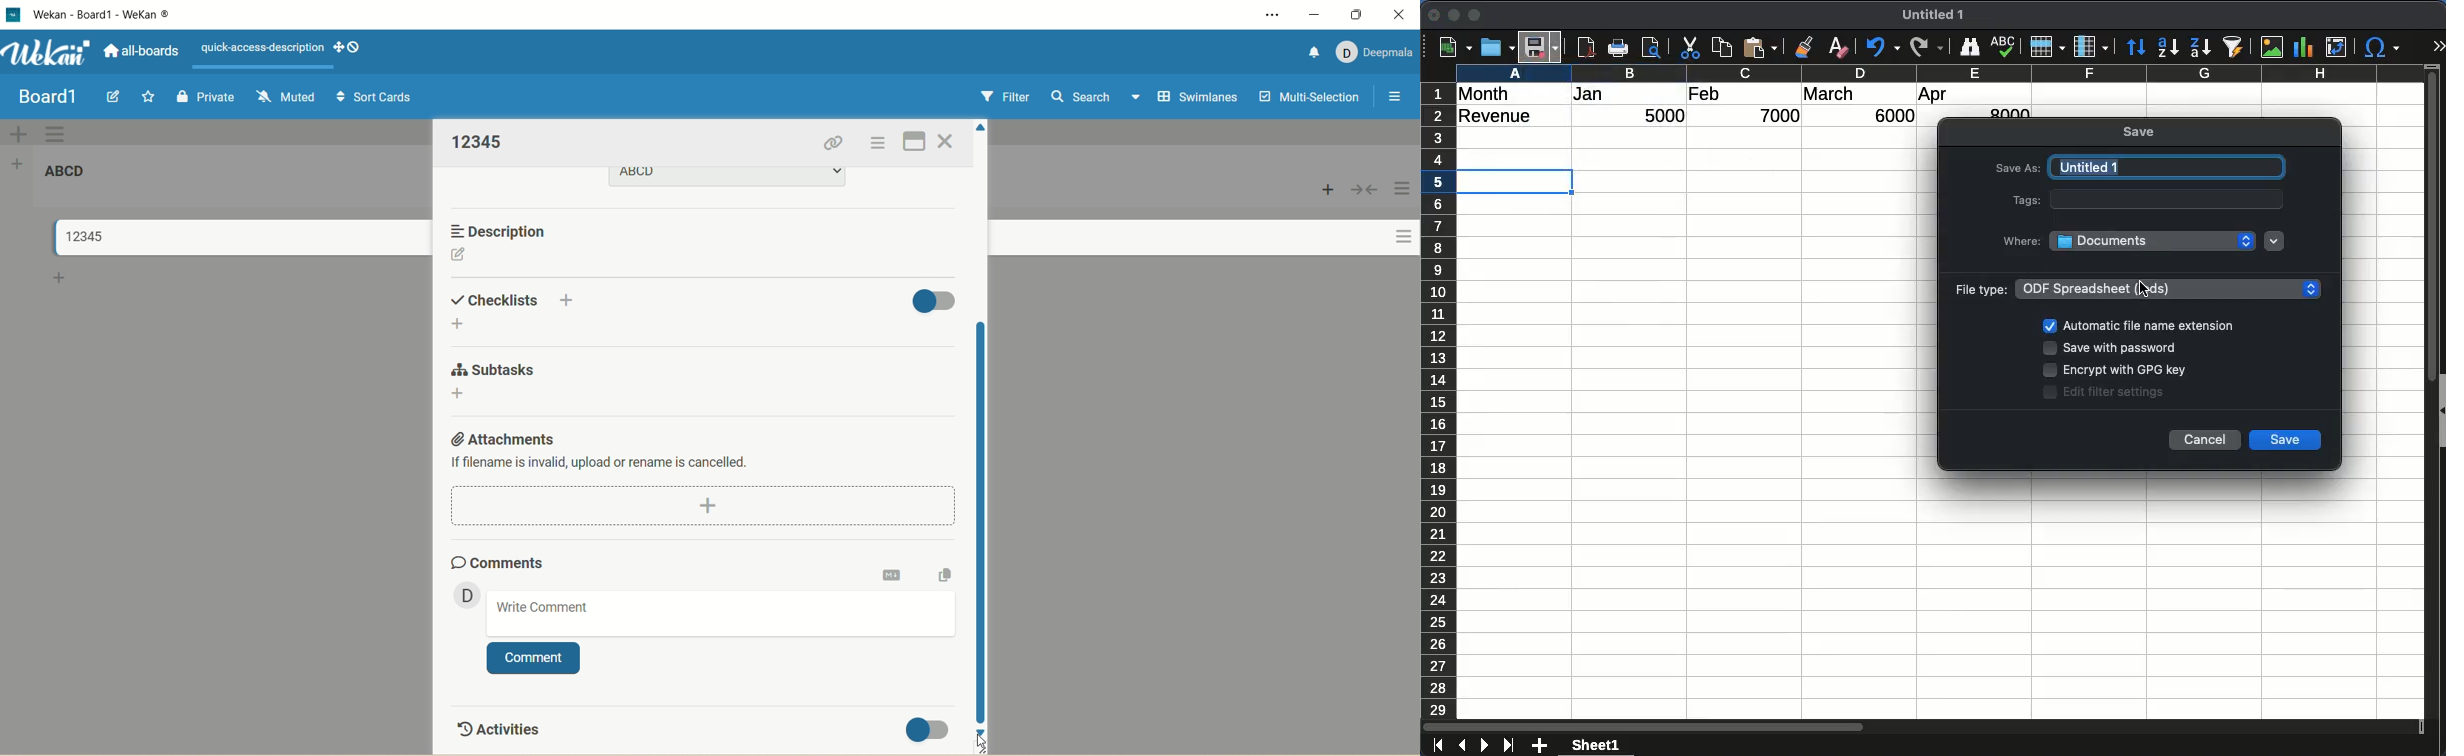 This screenshot has height=756, width=2464. I want to click on private, so click(206, 95).